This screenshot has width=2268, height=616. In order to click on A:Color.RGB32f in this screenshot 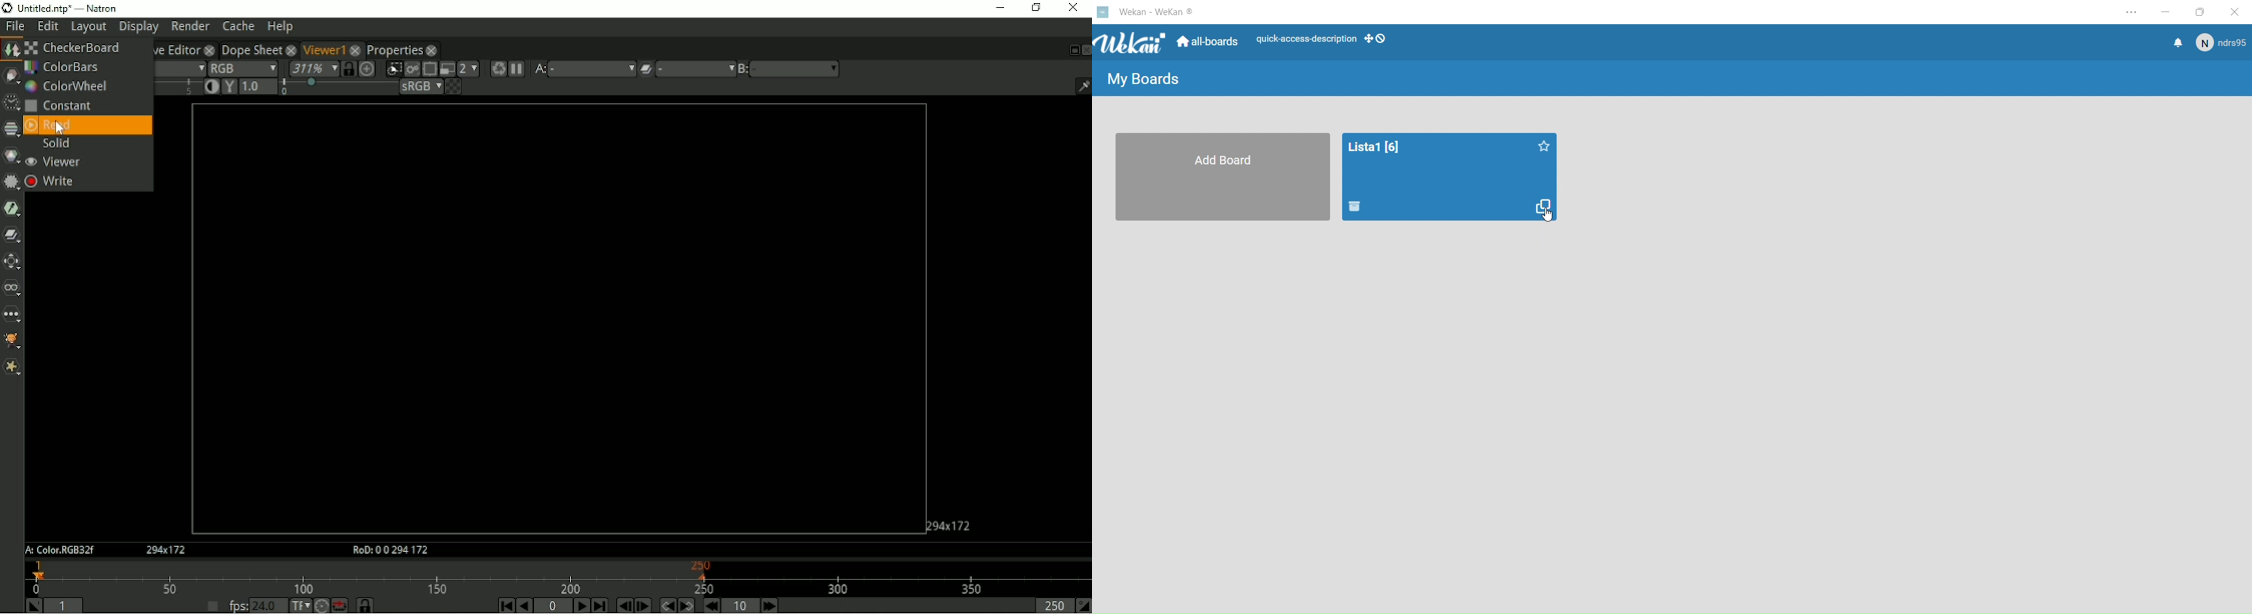, I will do `click(58, 551)`.